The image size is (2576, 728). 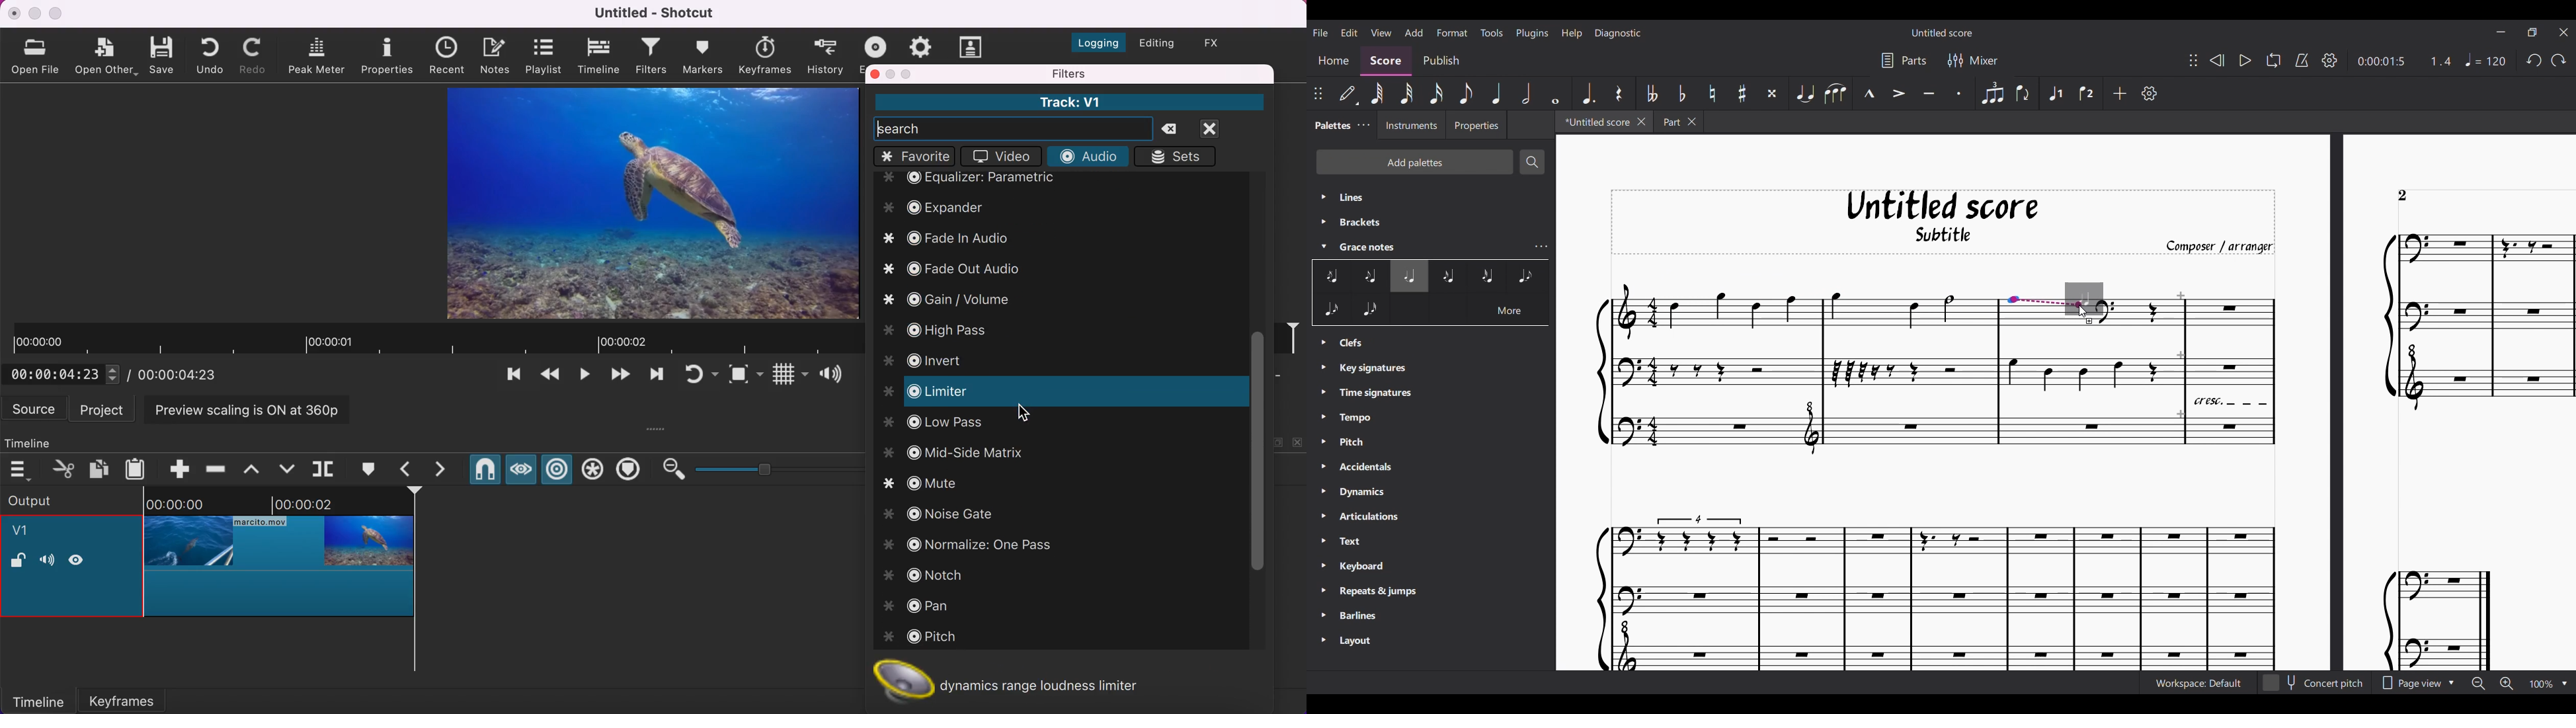 What do you see at coordinates (2054, 93) in the screenshot?
I see `Voice 1` at bounding box center [2054, 93].